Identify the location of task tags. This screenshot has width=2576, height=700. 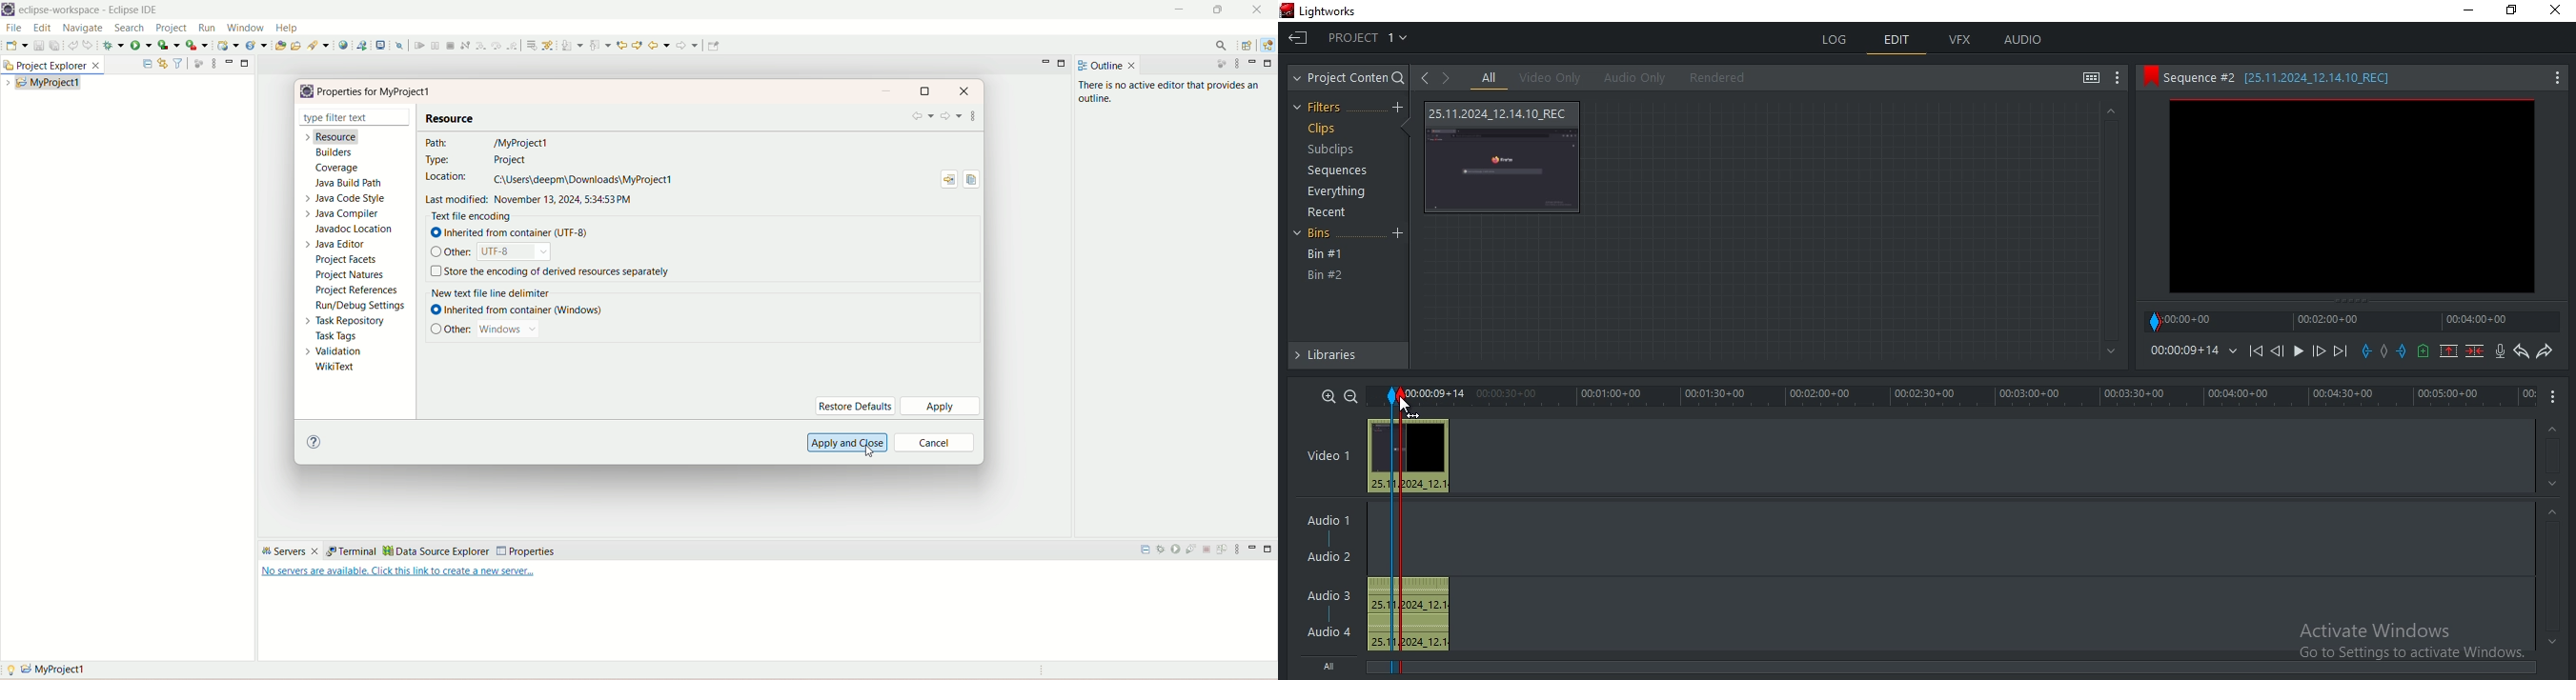
(339, 337).